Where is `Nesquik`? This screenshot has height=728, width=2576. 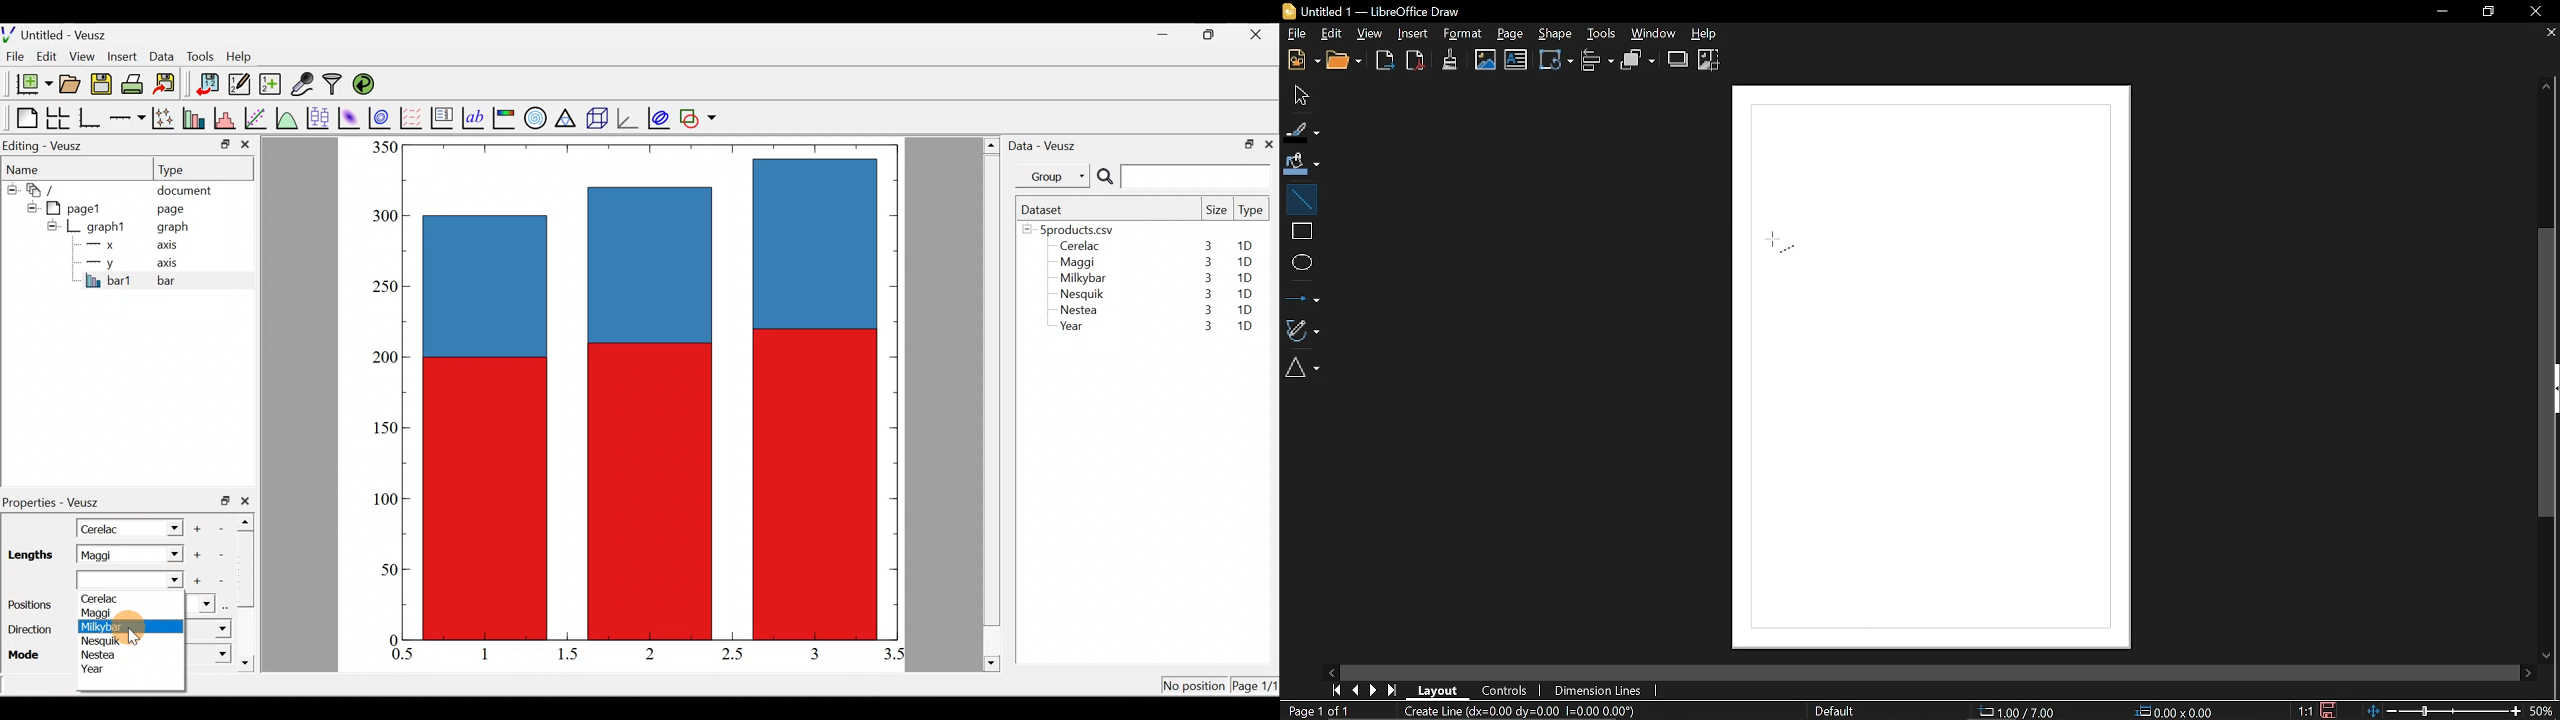 Nesquik is located at coordinates (1080, 294).